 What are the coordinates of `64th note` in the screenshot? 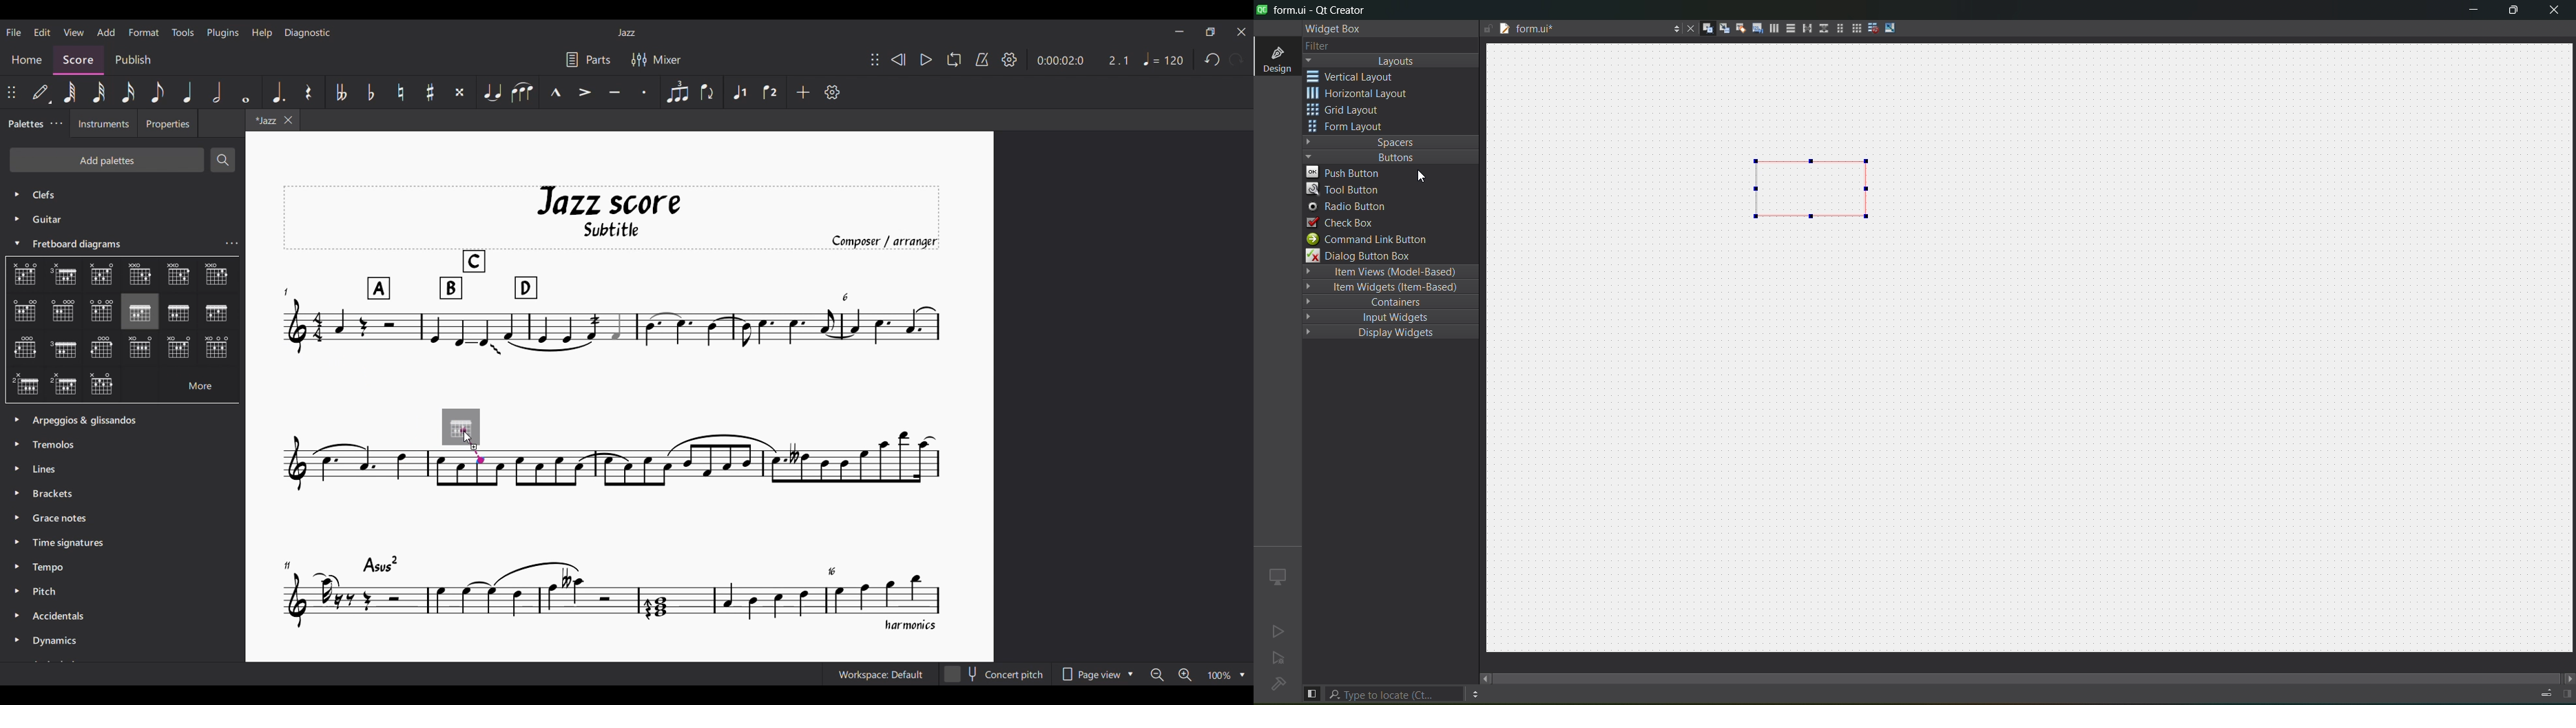 It's located at (69, 91).